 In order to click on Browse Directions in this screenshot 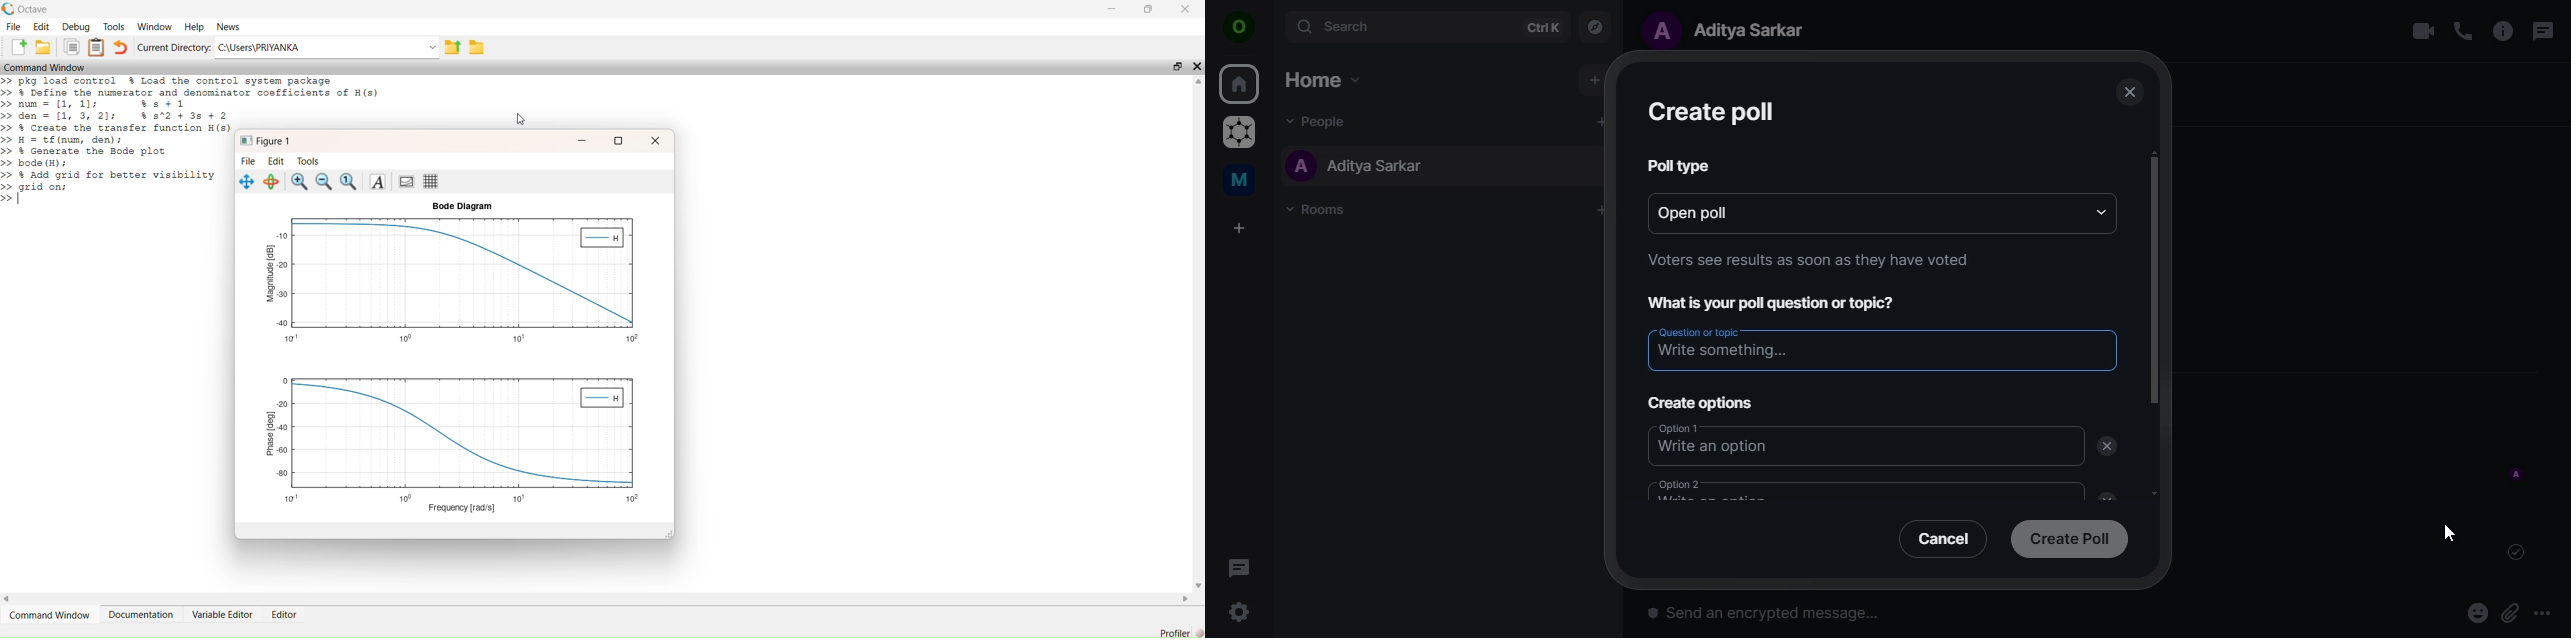, I will do `click(477, 46)`.